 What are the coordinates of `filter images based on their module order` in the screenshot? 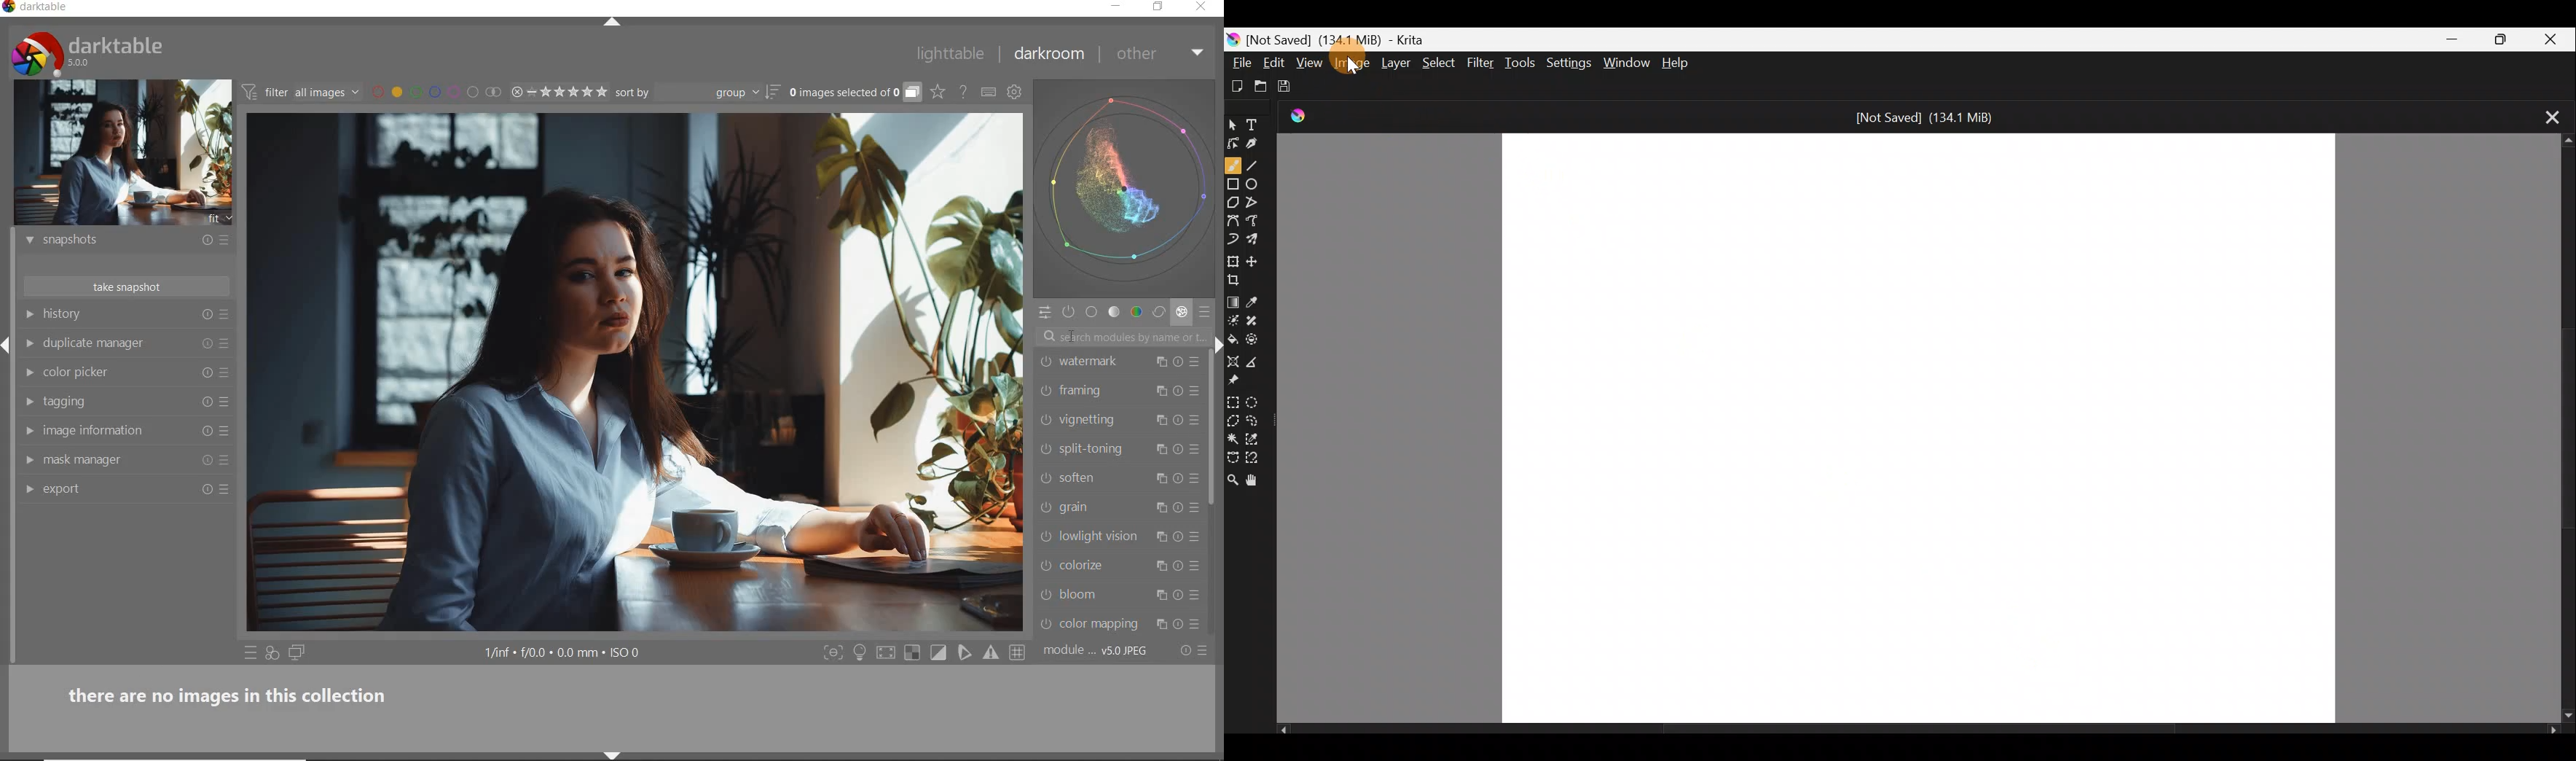 It's located at (302, 94).